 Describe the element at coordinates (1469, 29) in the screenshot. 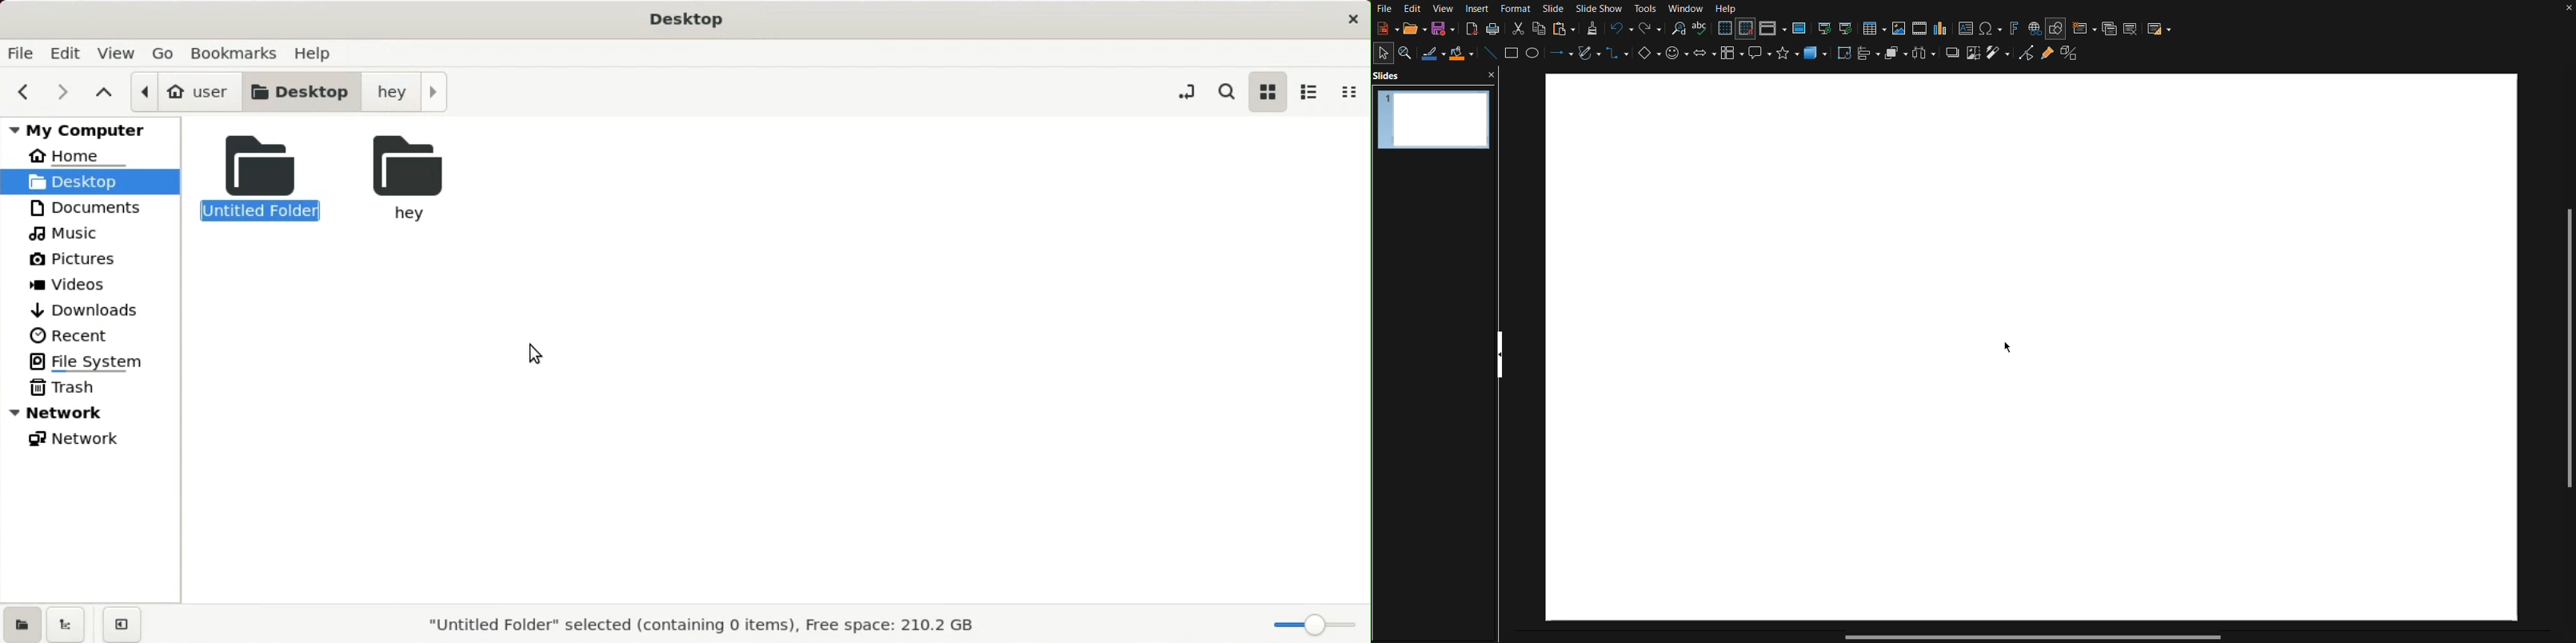

I see `Export PDF` at that location.